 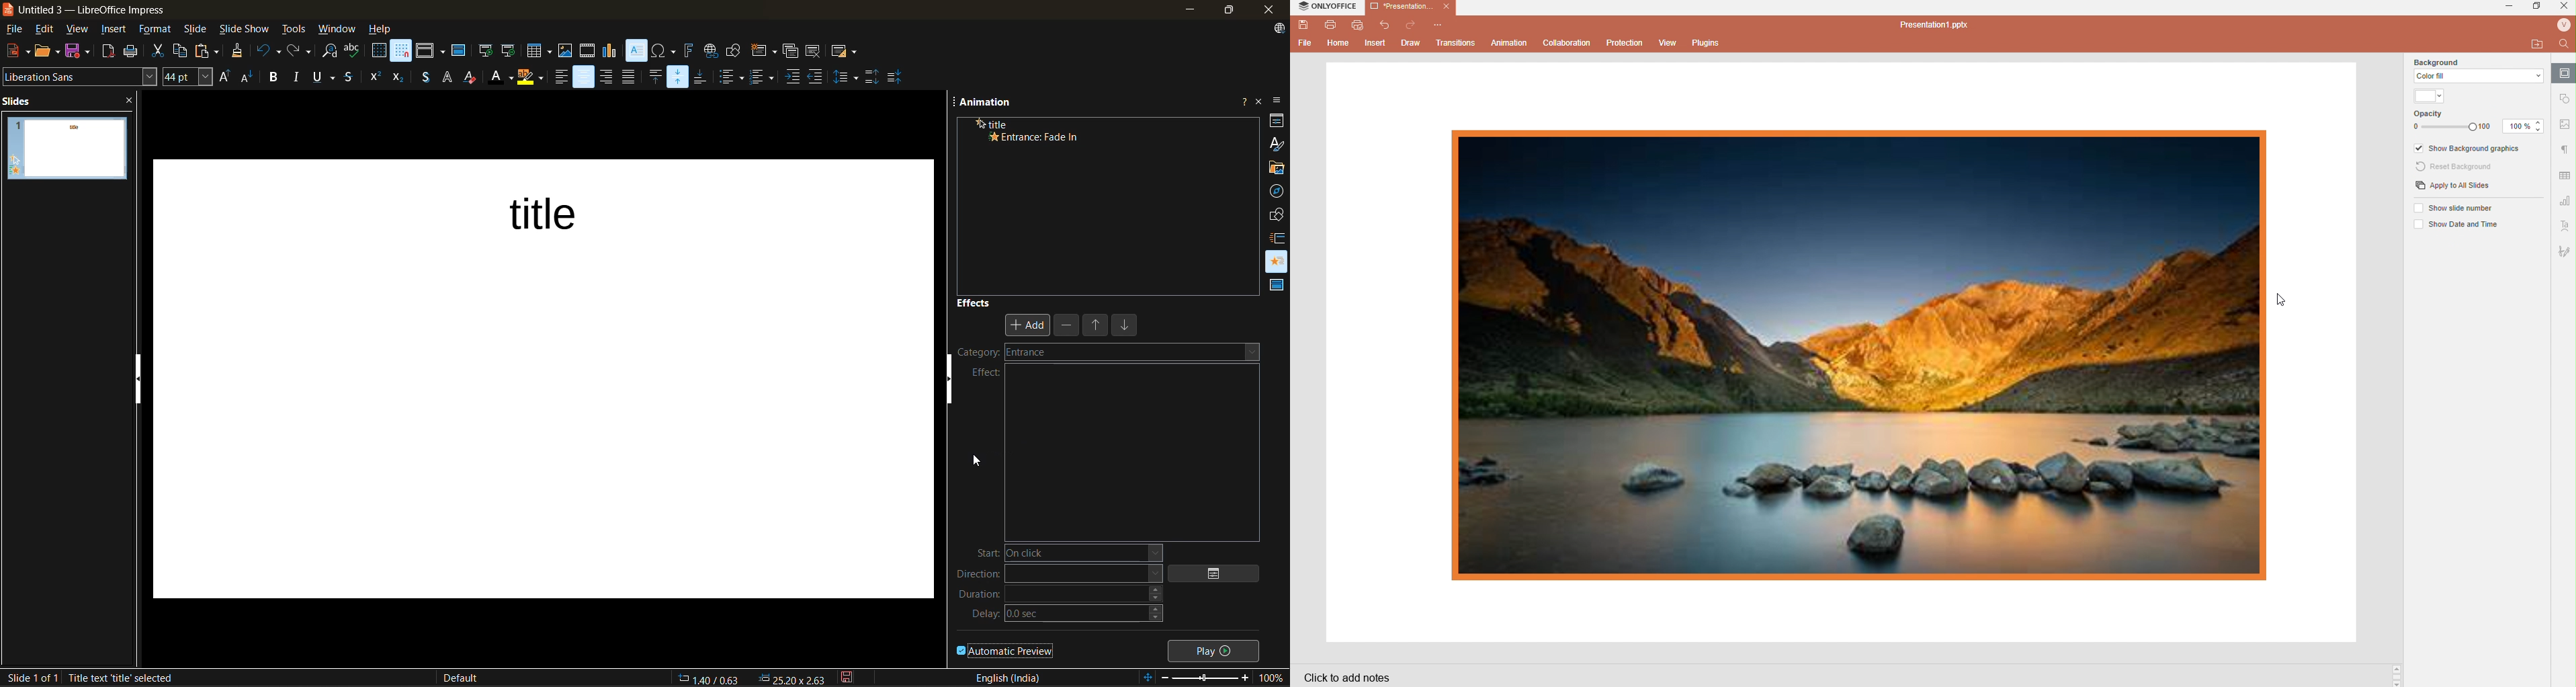 What do you see at coordinates (239, 52) in the screenshot?
I see `clone formatting` at bounding box center [239, 52].